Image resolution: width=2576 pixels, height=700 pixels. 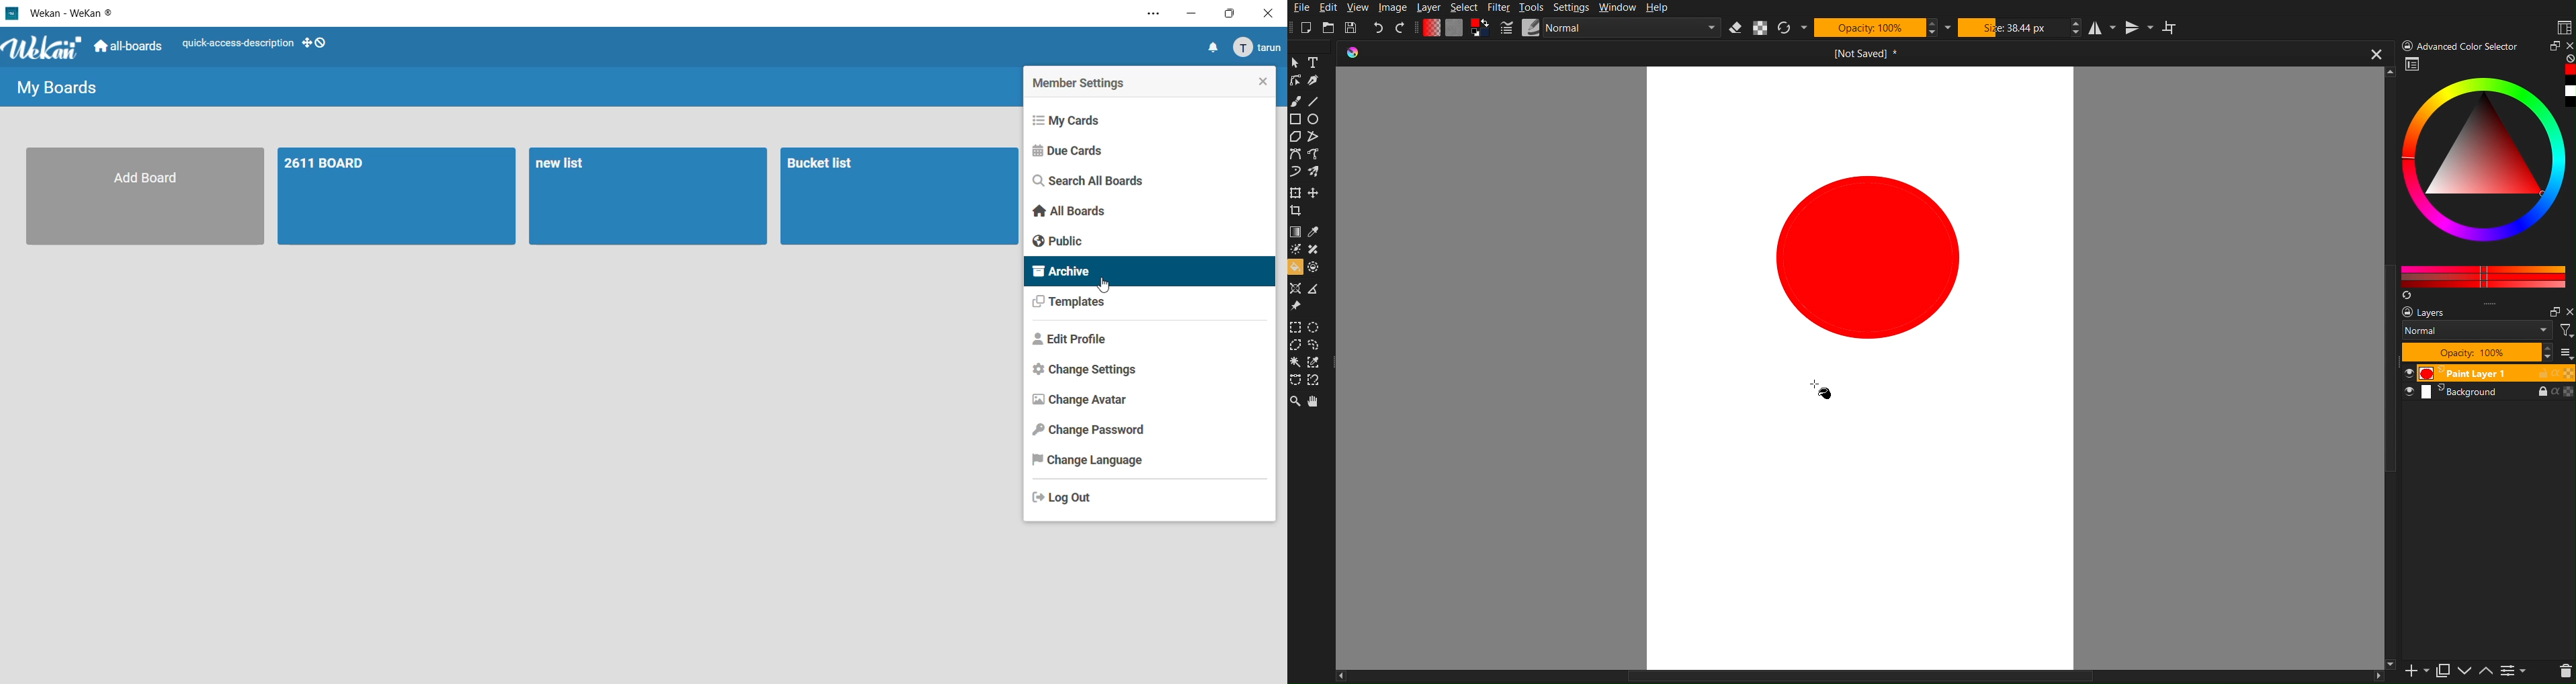 What do you see at coordinates (1318, 62) in the screenshot?
I see `Text` at bounding box center [1318, 62].